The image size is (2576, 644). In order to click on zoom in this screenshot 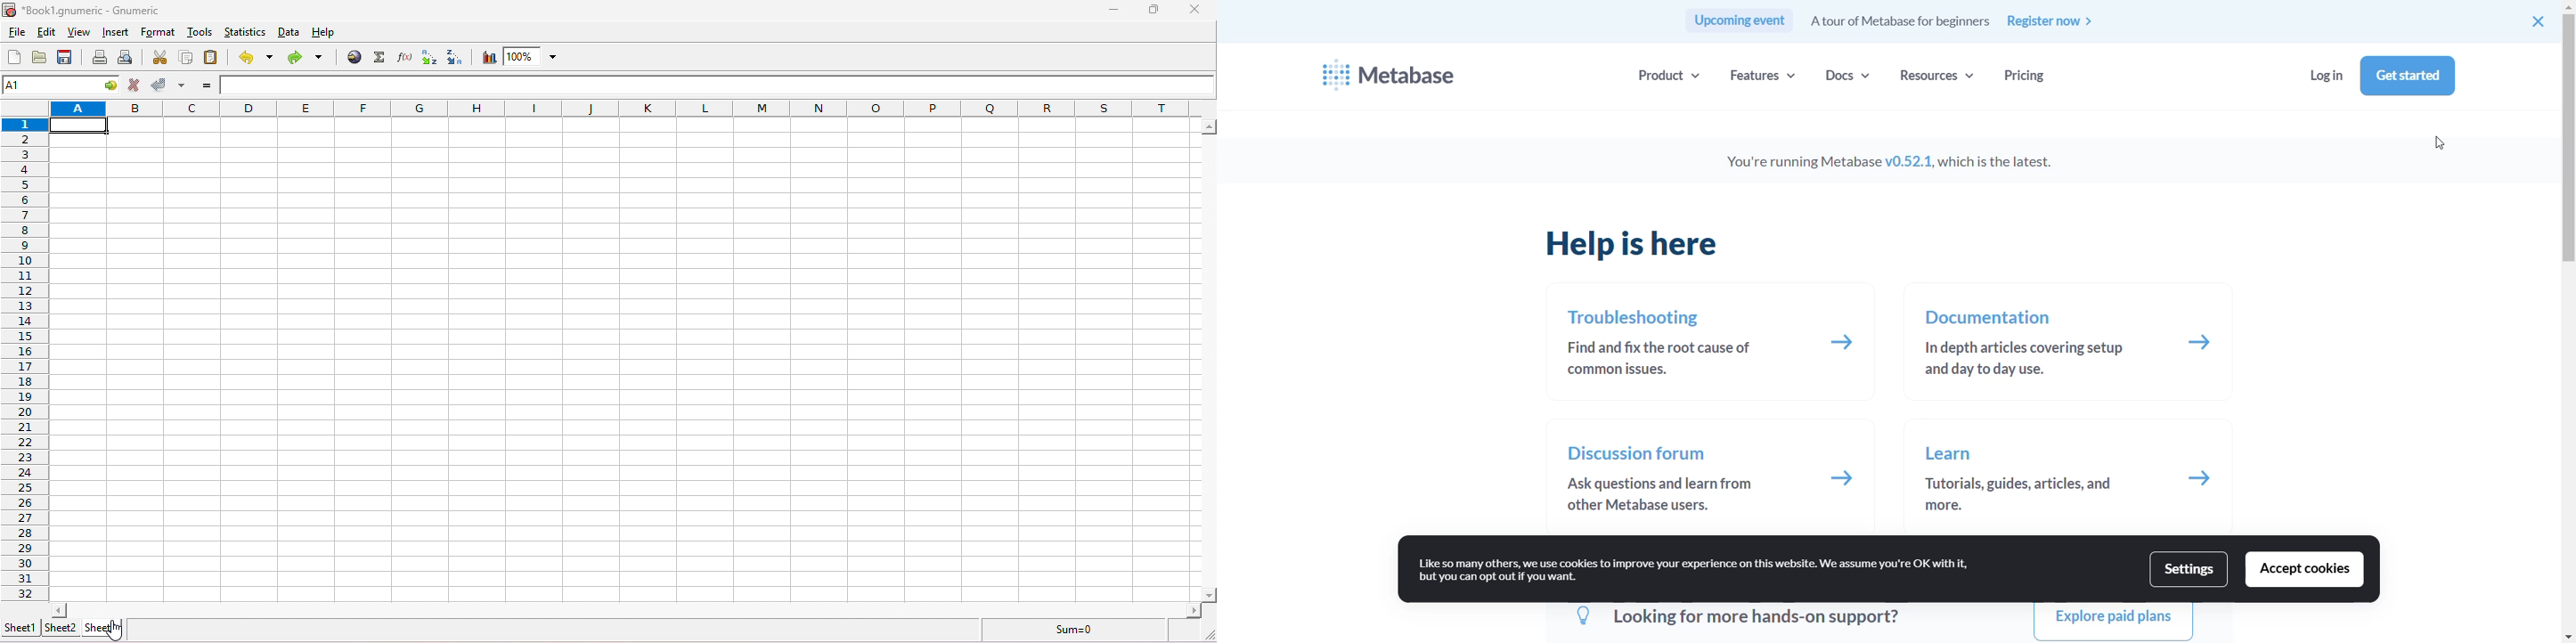, I will do `click(536, 57)`.